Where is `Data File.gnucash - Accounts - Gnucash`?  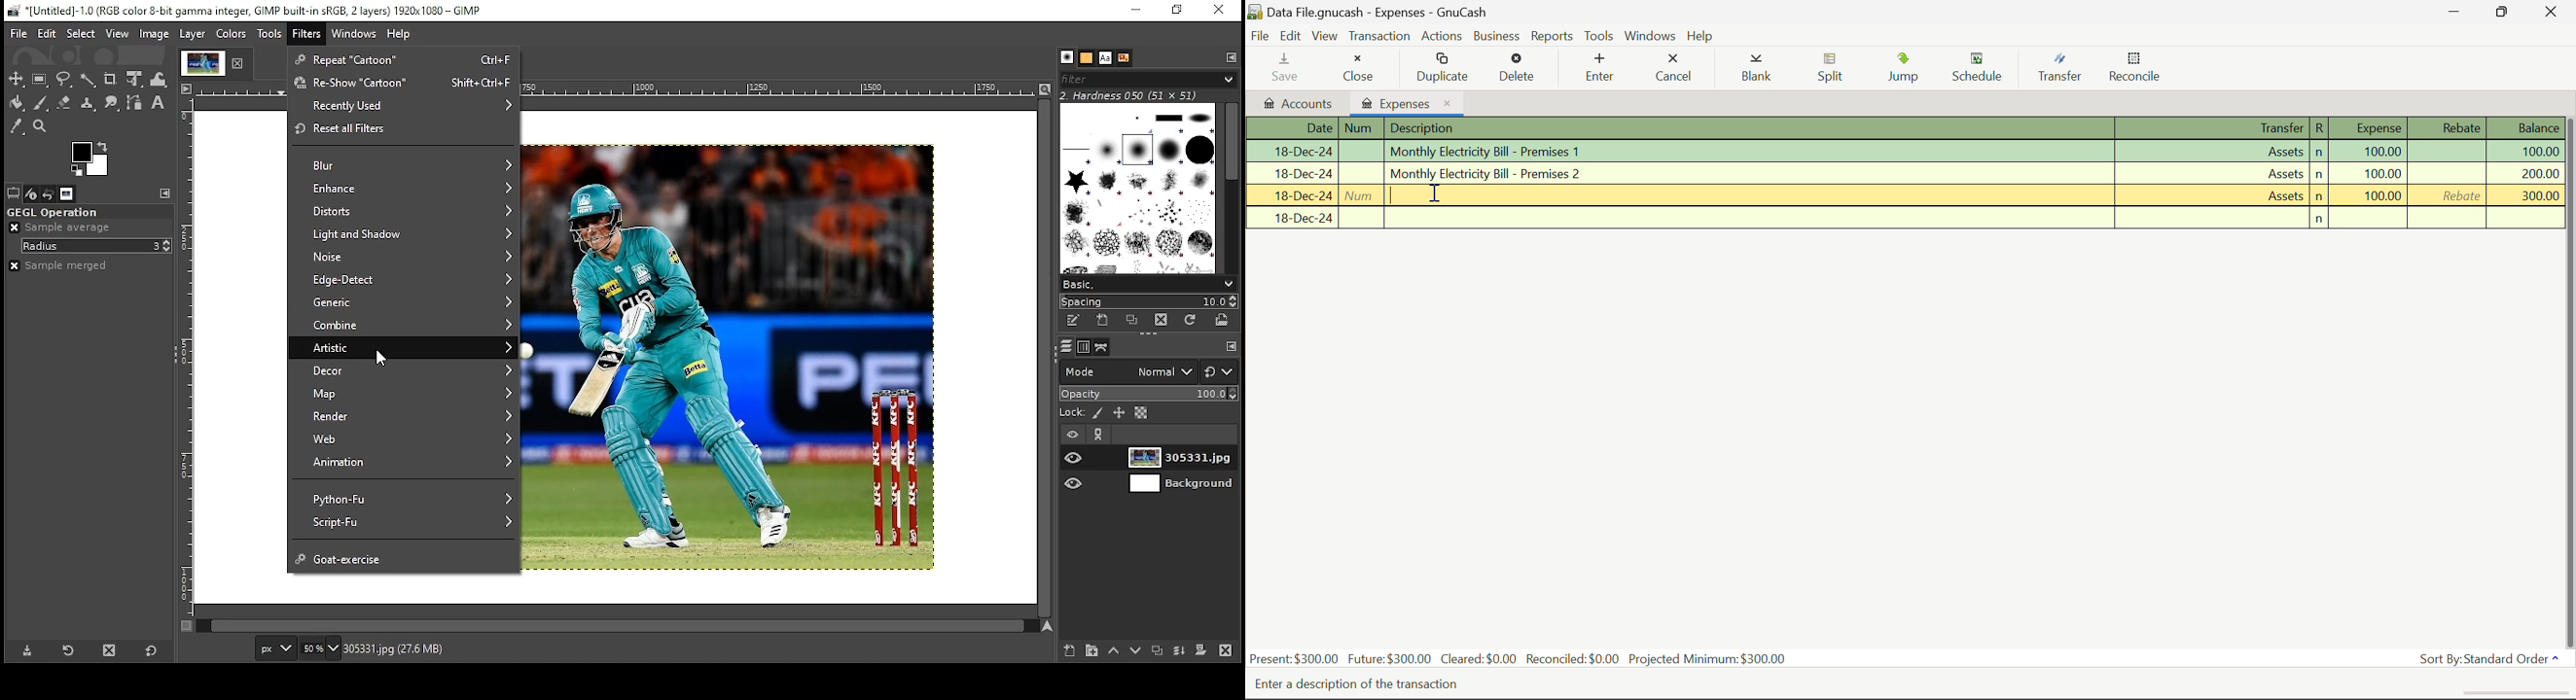 Data File.gnucash - Accounts - Gnucash is located at coordinates (1383, 13).